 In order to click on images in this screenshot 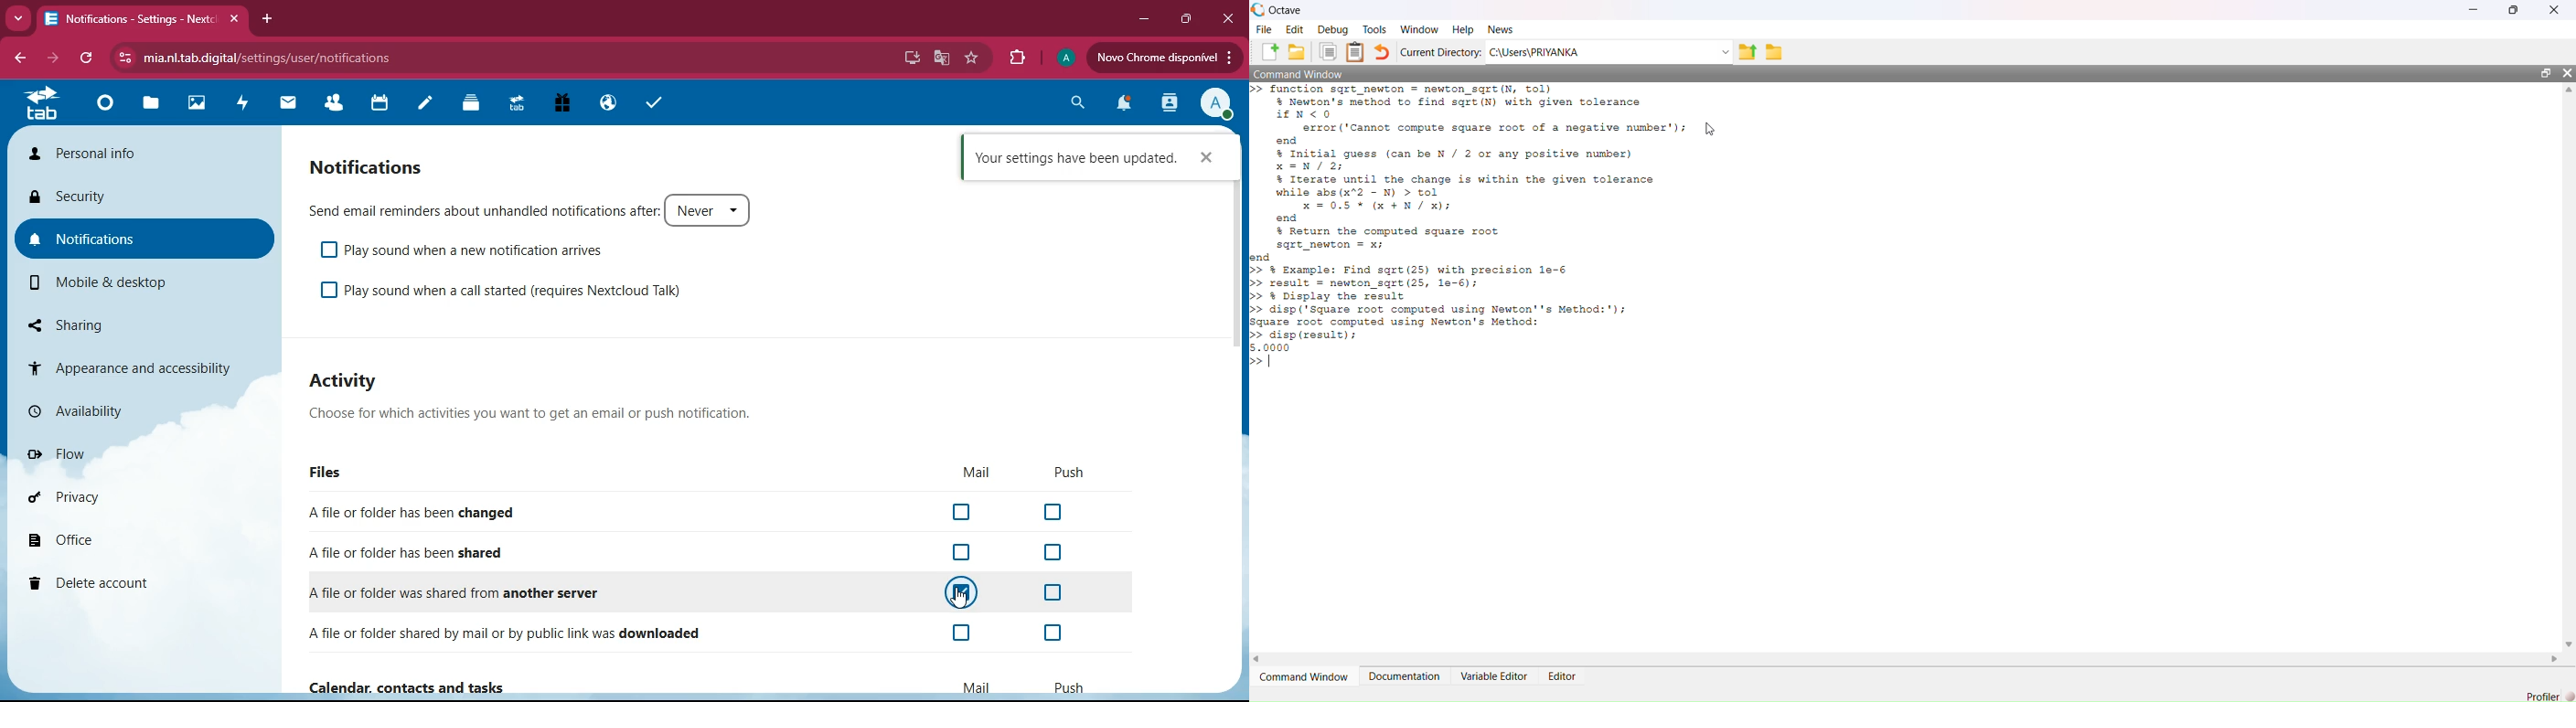, I will do `click(194, 104)`.